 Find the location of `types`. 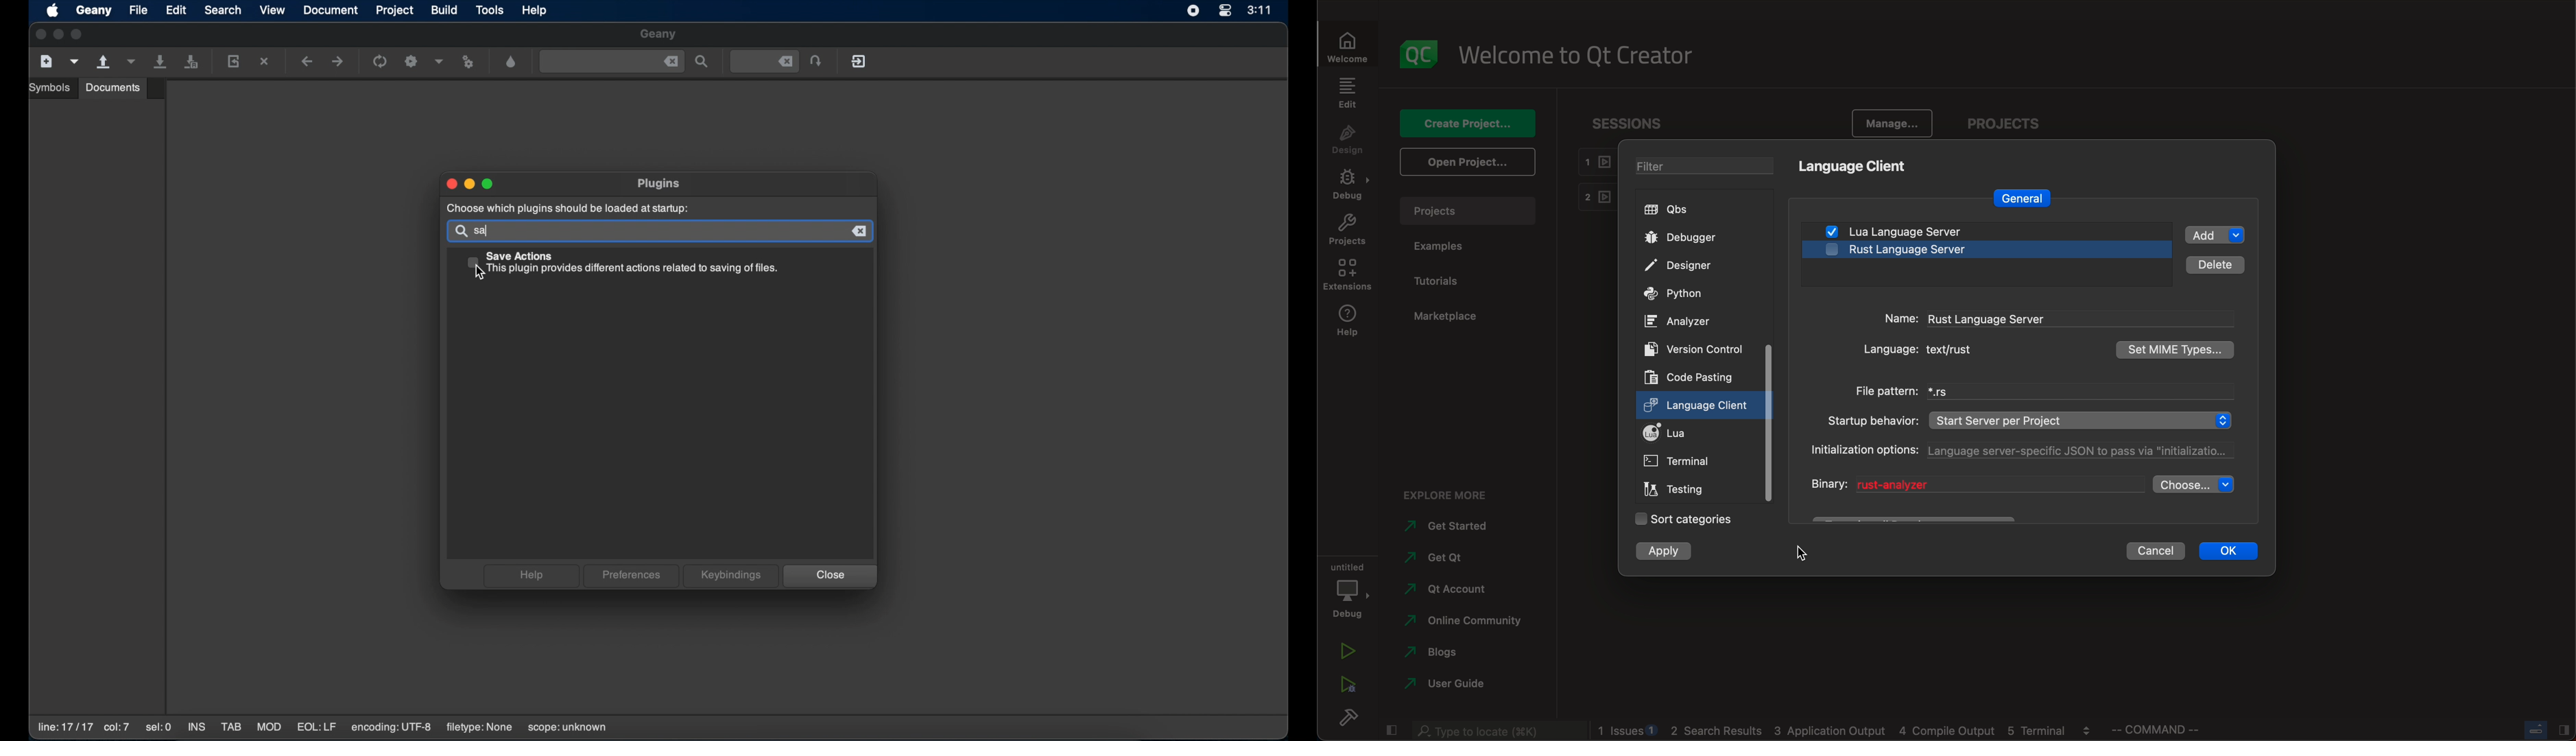

types is located at coordinates (2177, 349).